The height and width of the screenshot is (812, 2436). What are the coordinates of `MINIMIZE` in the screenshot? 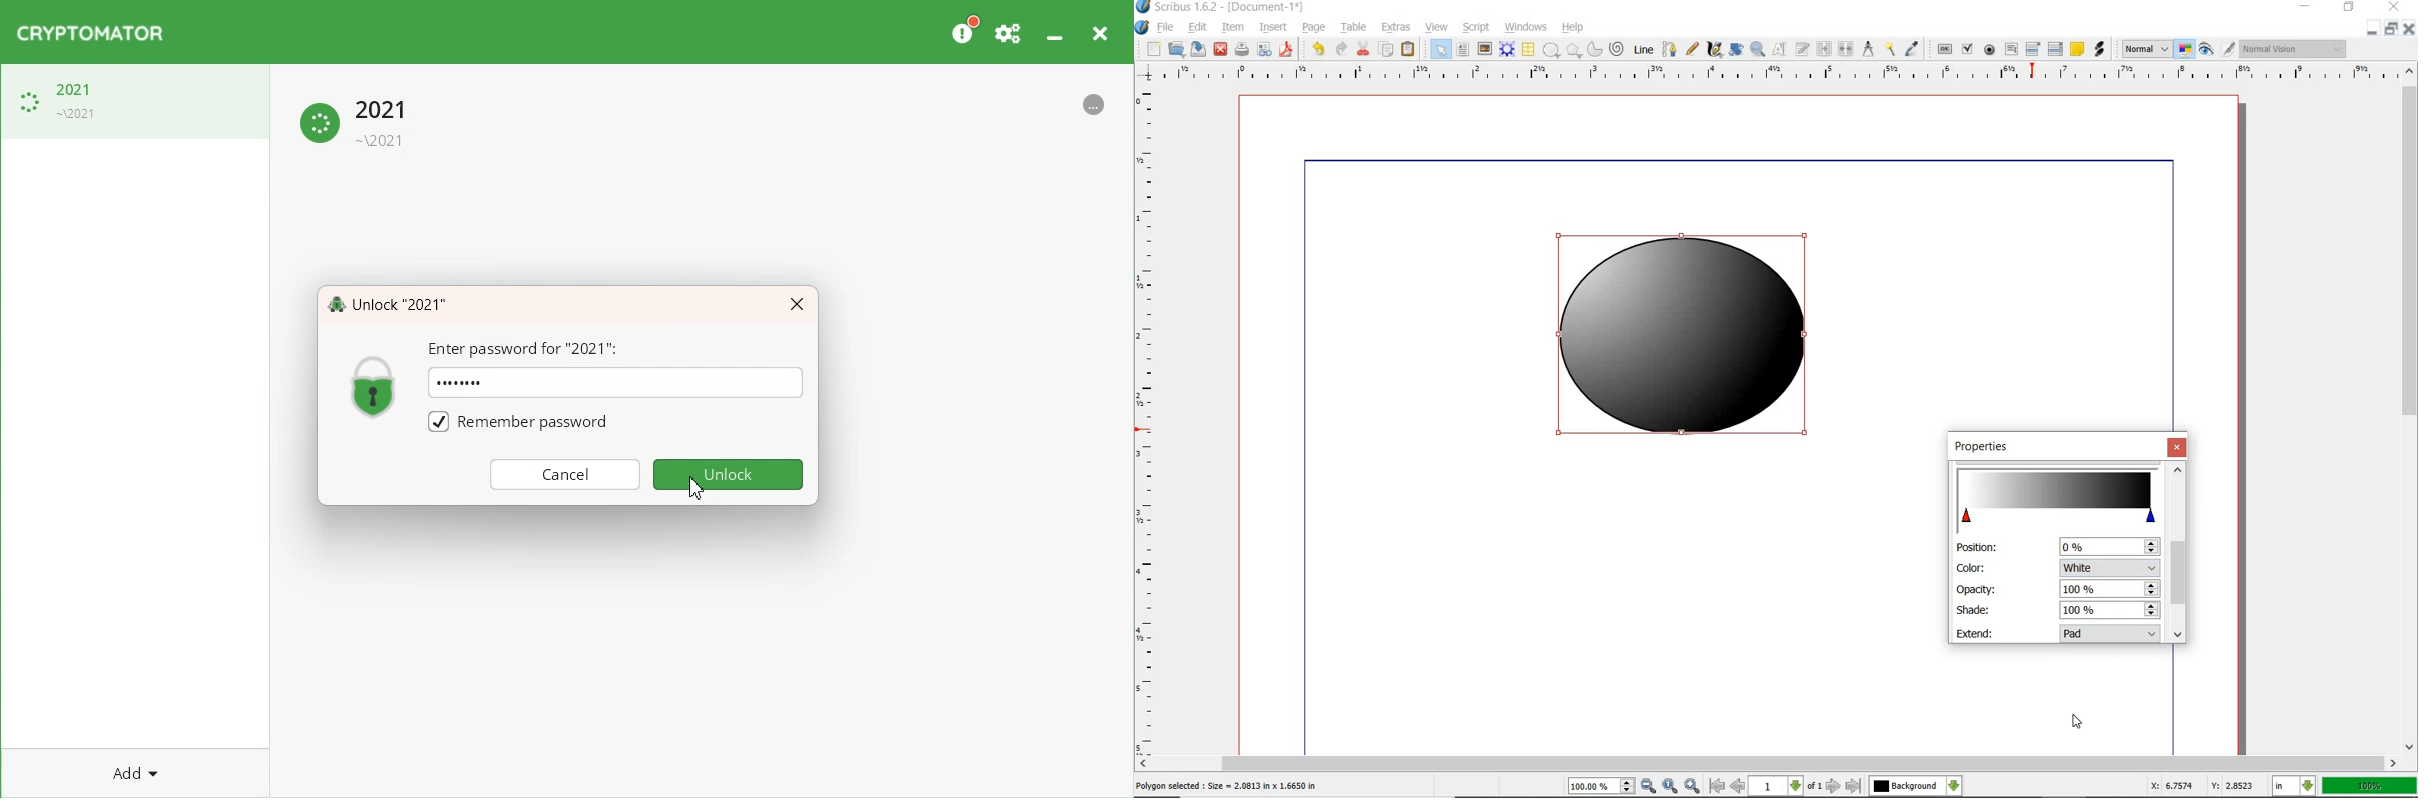 It's located at (2372, 30).